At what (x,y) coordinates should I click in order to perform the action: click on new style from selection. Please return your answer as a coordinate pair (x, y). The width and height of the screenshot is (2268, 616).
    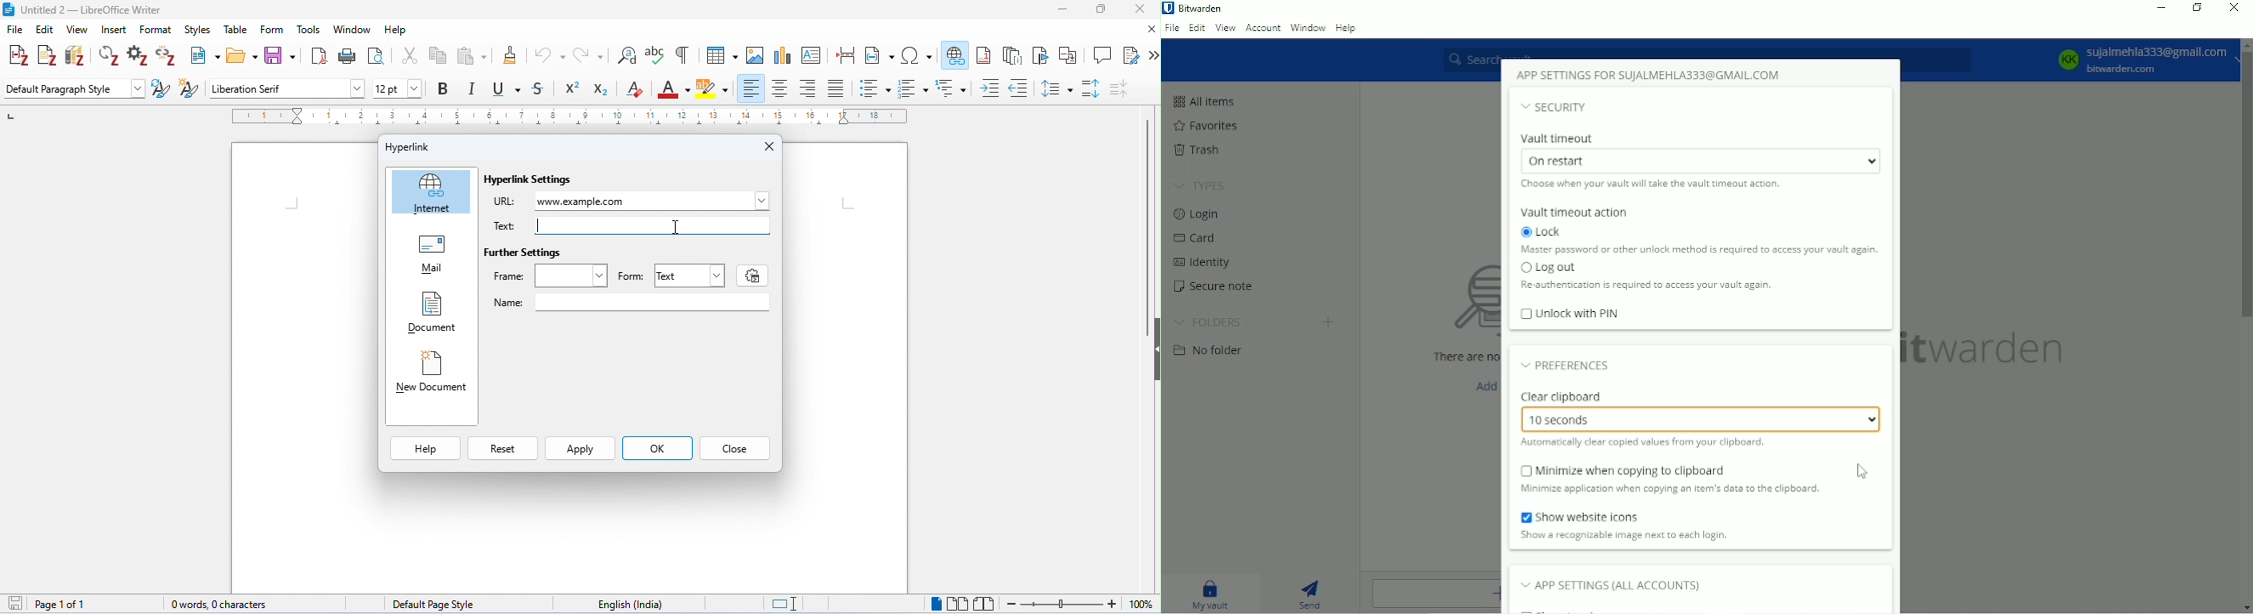
    Looking at the image, I should click on (188, 88).